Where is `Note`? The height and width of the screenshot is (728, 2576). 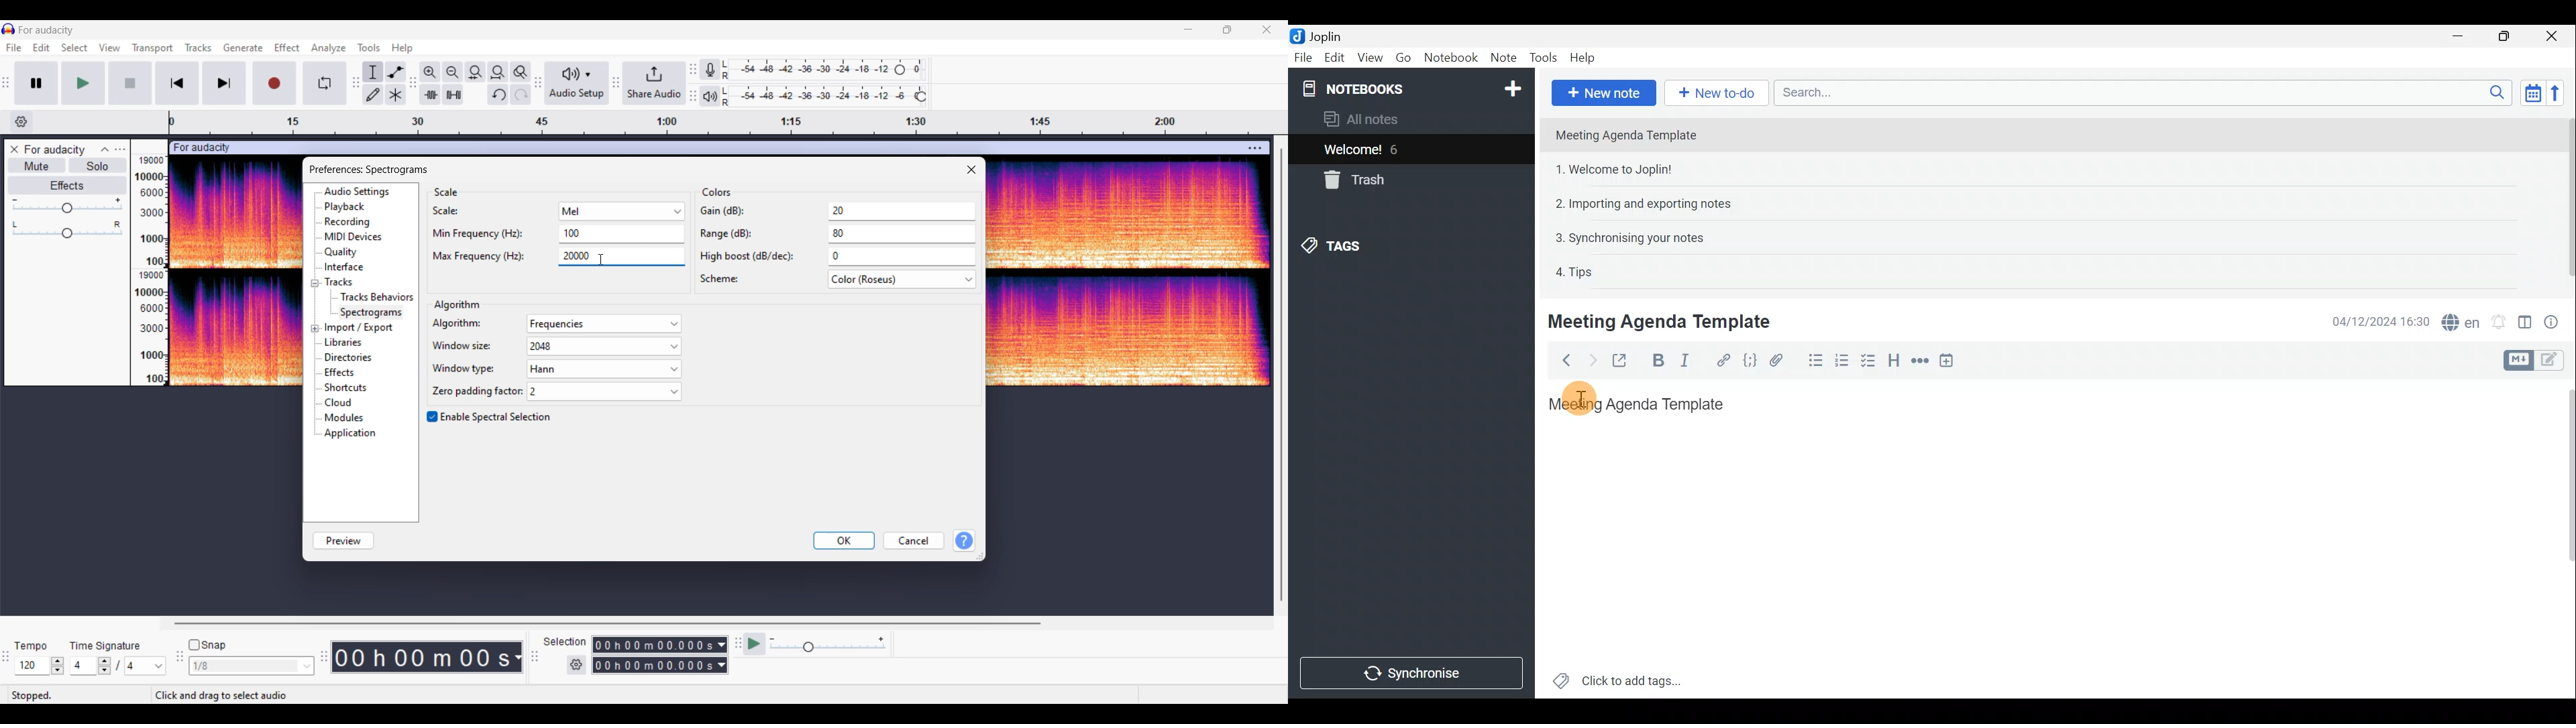 Note is located at coordinates (1501, 55).